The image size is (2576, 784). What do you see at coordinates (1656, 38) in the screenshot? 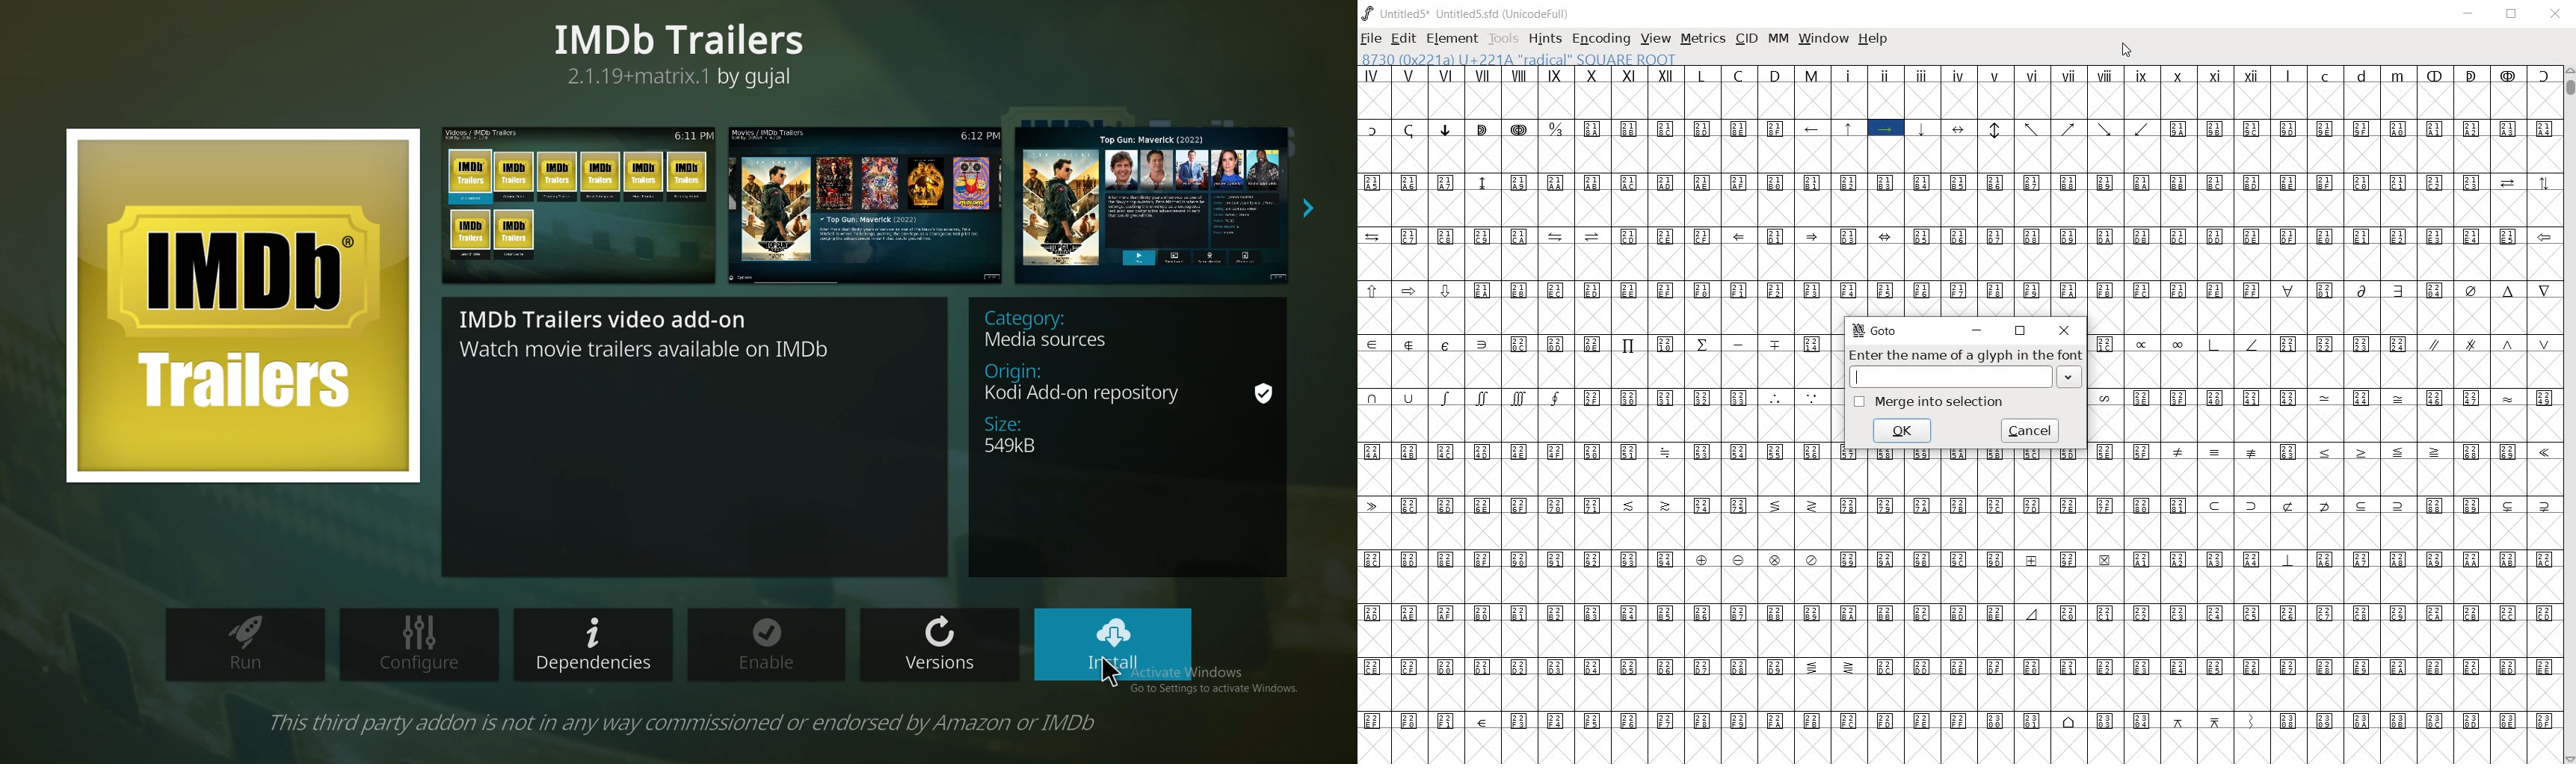
I see `VIEW` at bounding box center [1656, 38].